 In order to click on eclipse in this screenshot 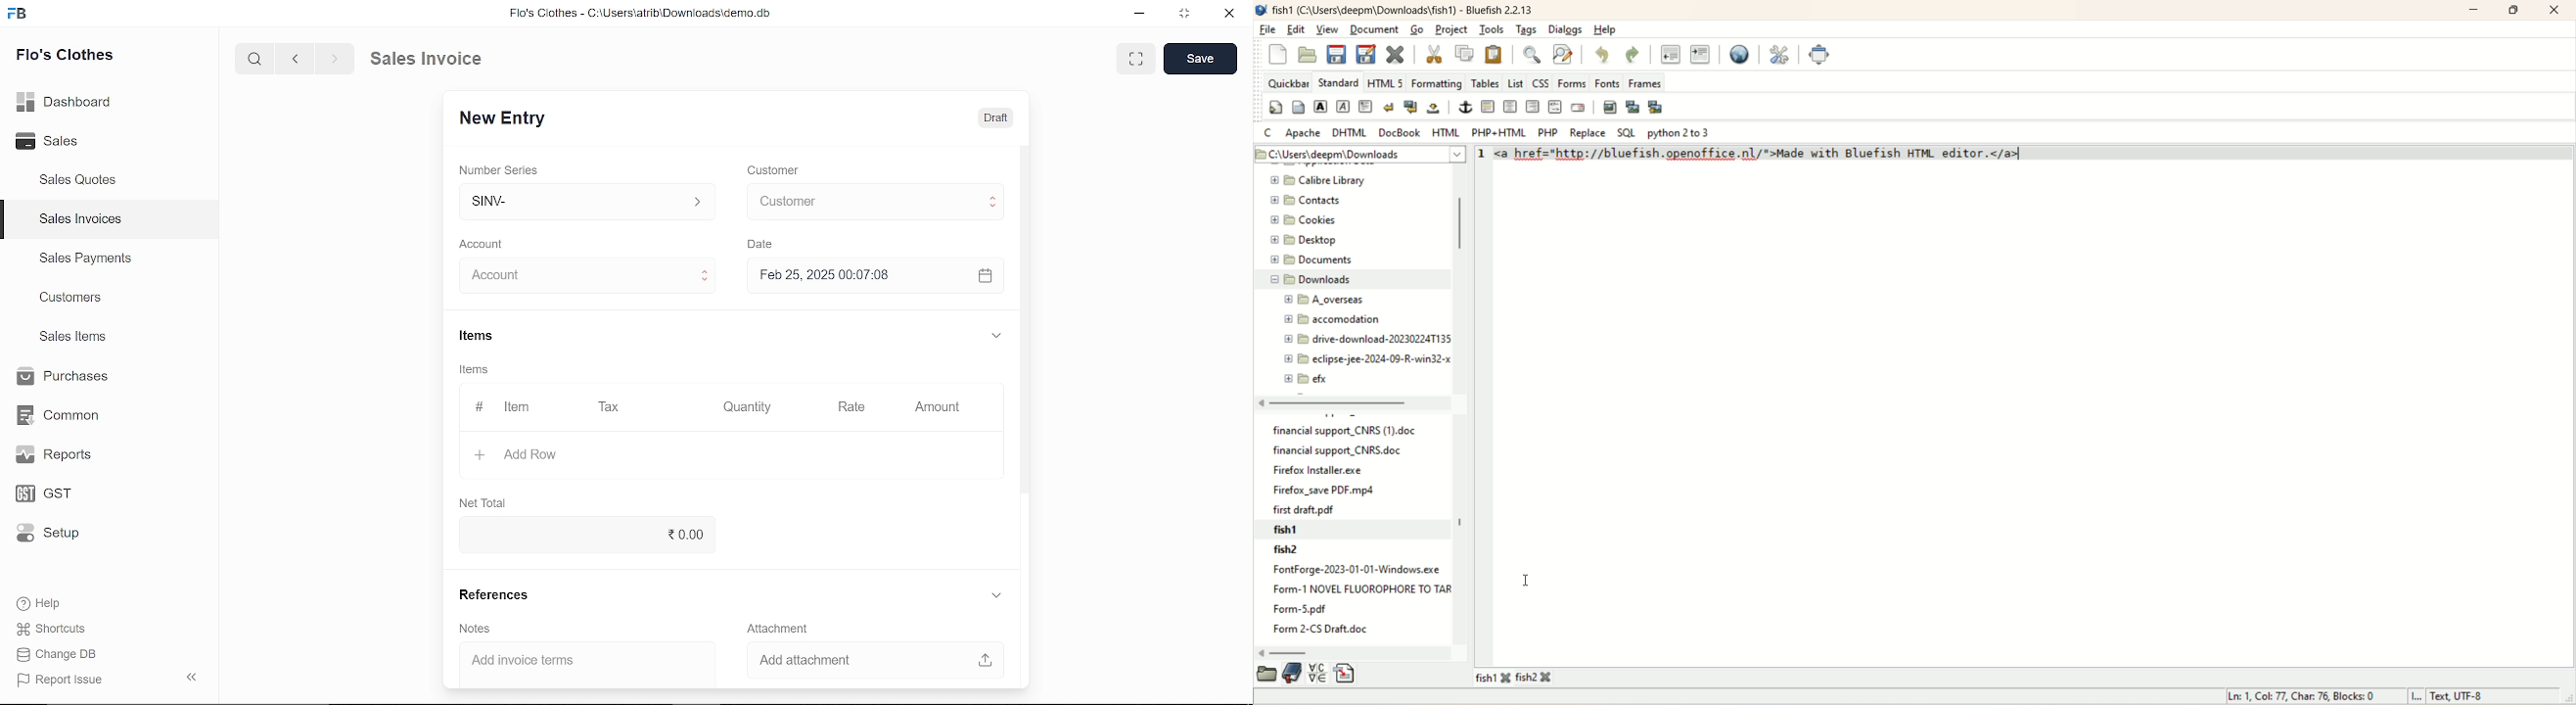, I will do `click(1363, 359)`.